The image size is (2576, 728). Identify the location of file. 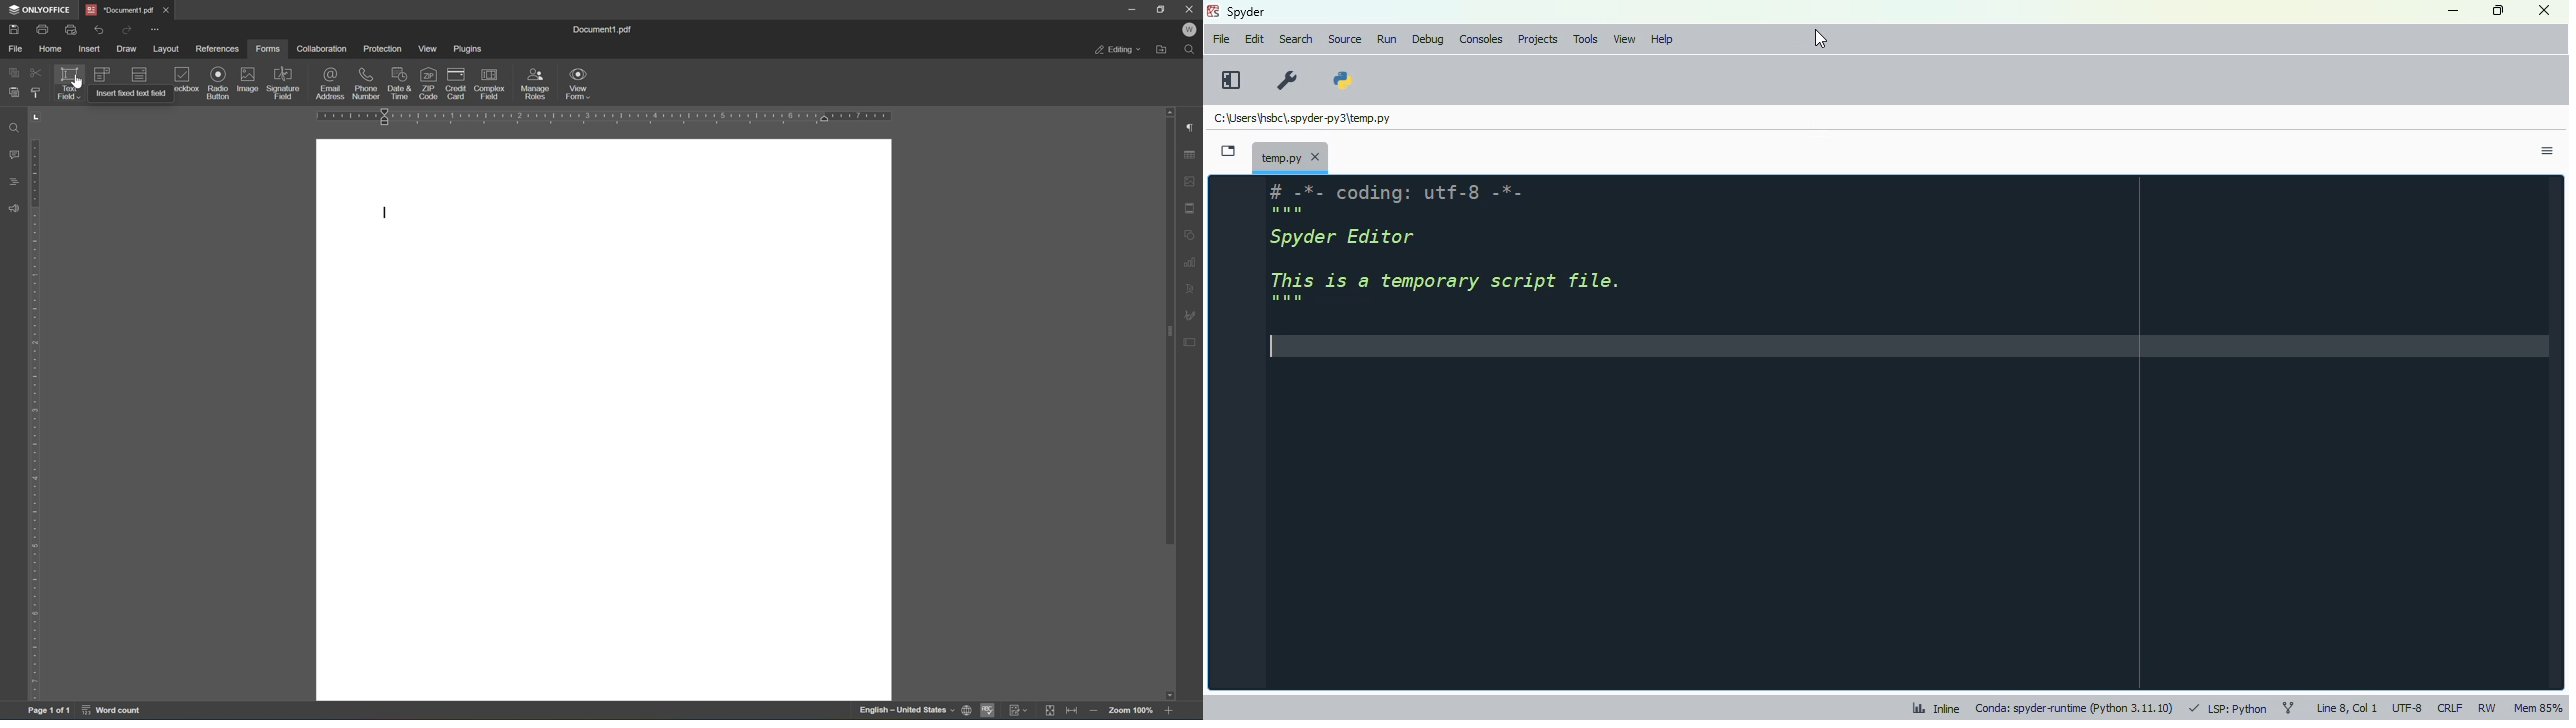
(1222, 39).